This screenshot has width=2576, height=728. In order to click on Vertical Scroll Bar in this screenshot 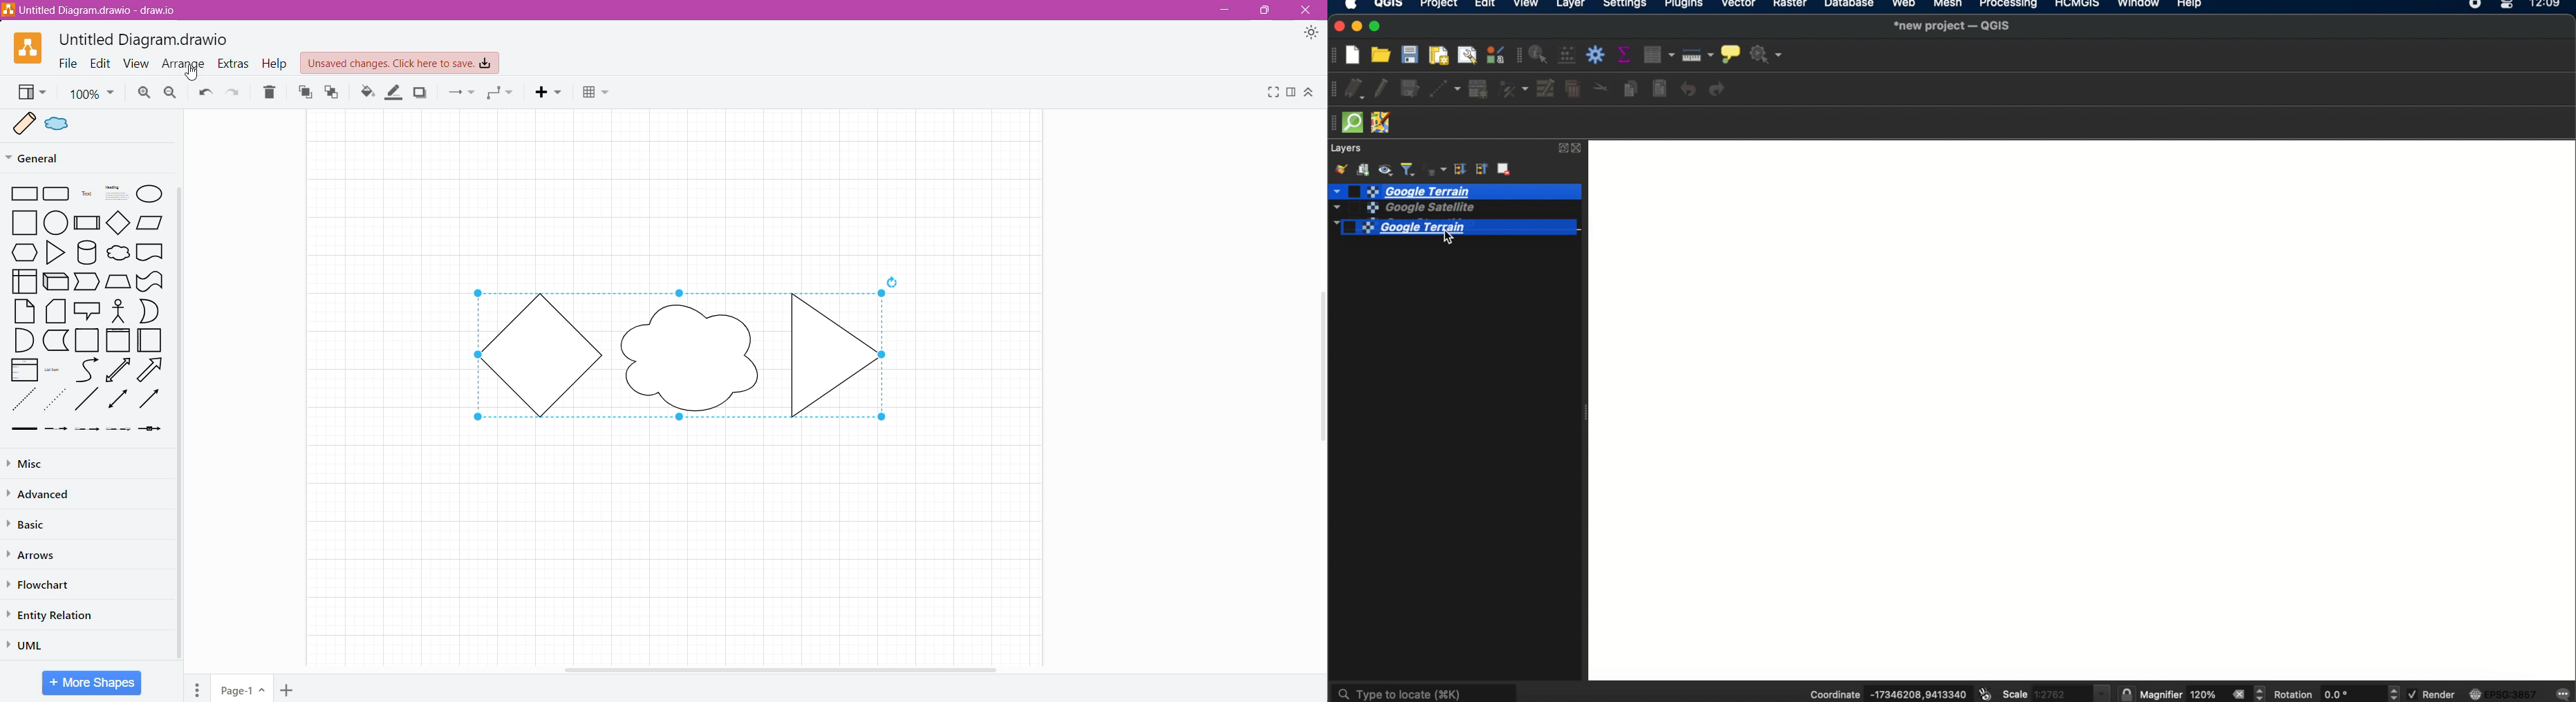, I will do `click(1319, 364)`.